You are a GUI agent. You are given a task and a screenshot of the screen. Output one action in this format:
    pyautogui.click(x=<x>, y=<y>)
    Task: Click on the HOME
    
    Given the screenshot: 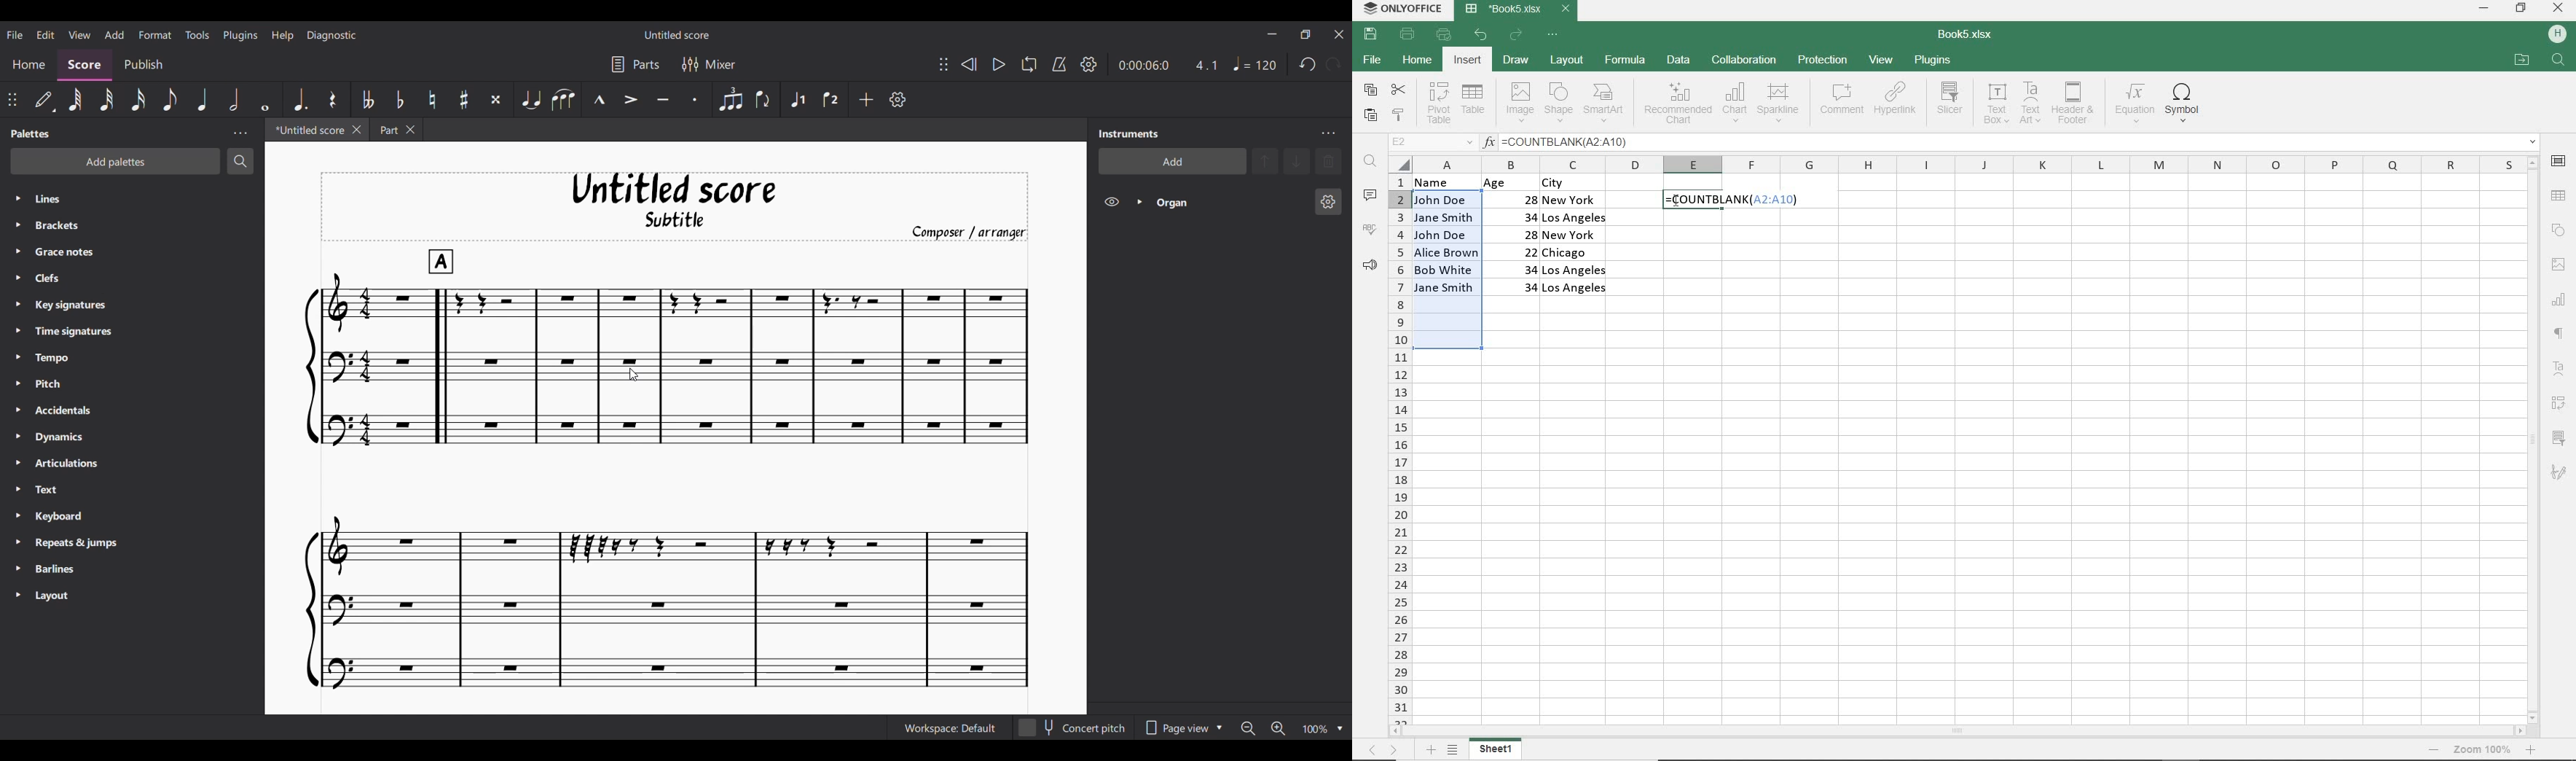 What is the action you would take?
    pyautogui.click(x=1416, y=59)
    